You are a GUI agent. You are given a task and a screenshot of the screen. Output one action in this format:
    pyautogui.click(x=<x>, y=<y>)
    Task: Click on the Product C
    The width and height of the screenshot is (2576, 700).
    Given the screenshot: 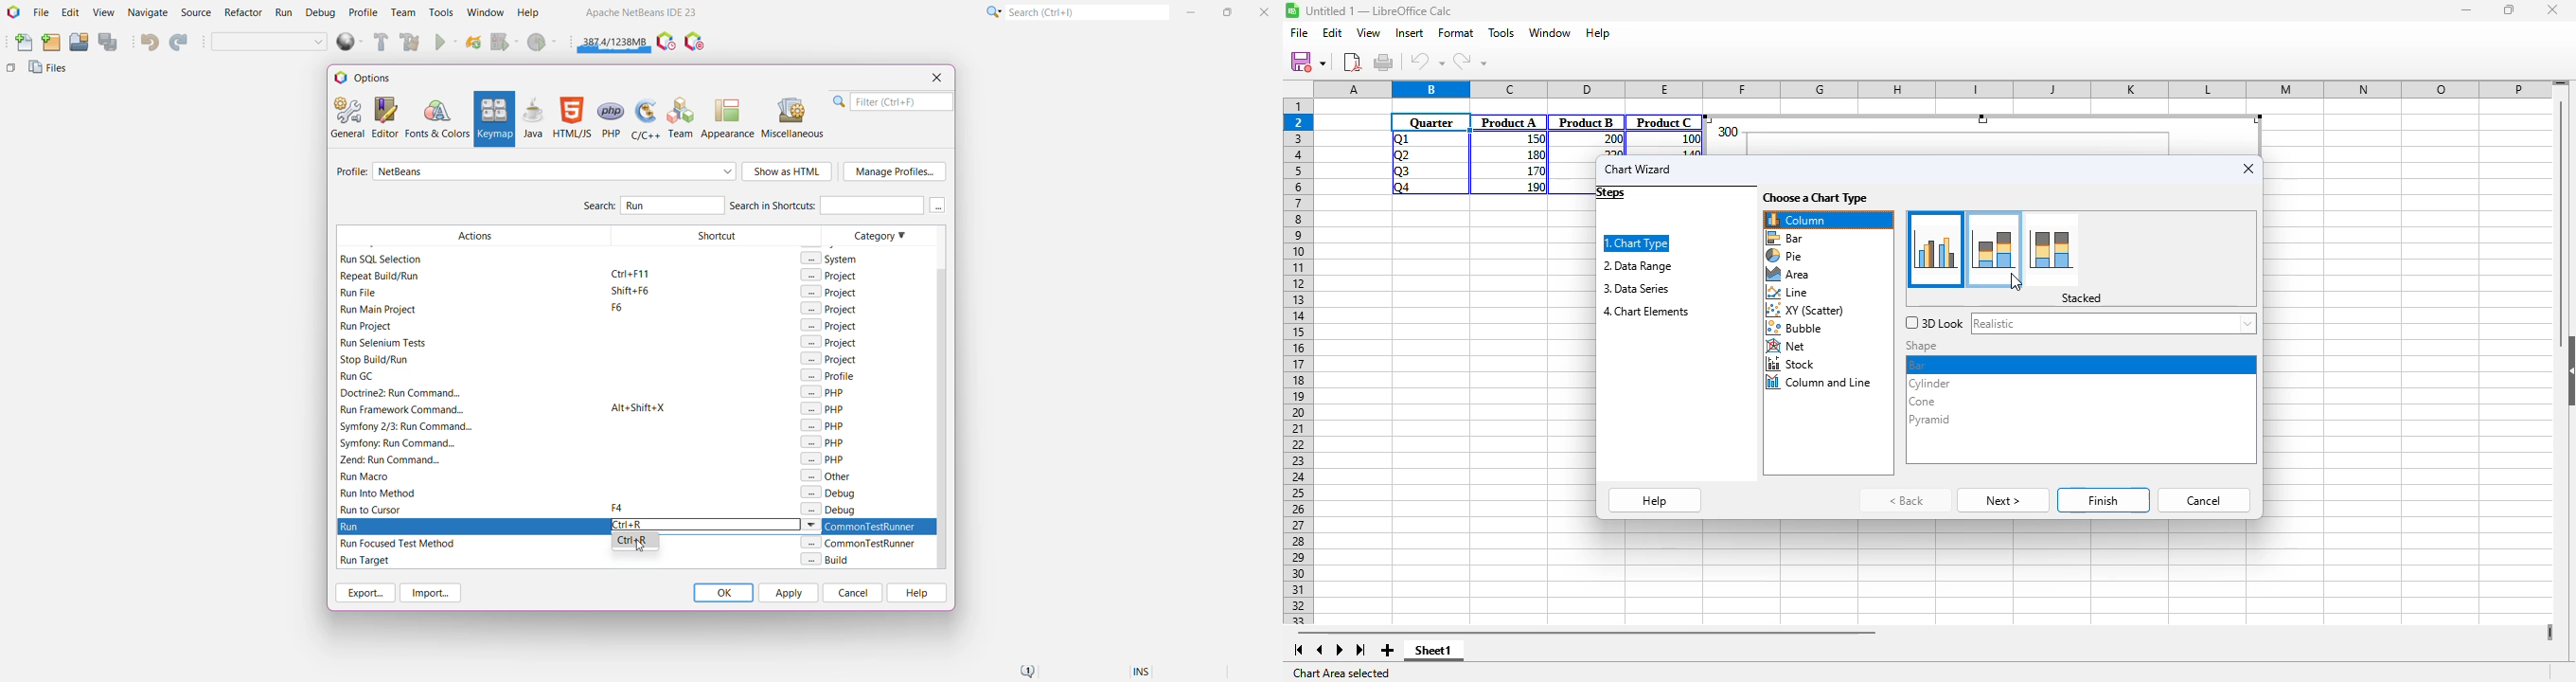 What is the action you would take?
    pyautogui.click(x=1664, y=122)
    